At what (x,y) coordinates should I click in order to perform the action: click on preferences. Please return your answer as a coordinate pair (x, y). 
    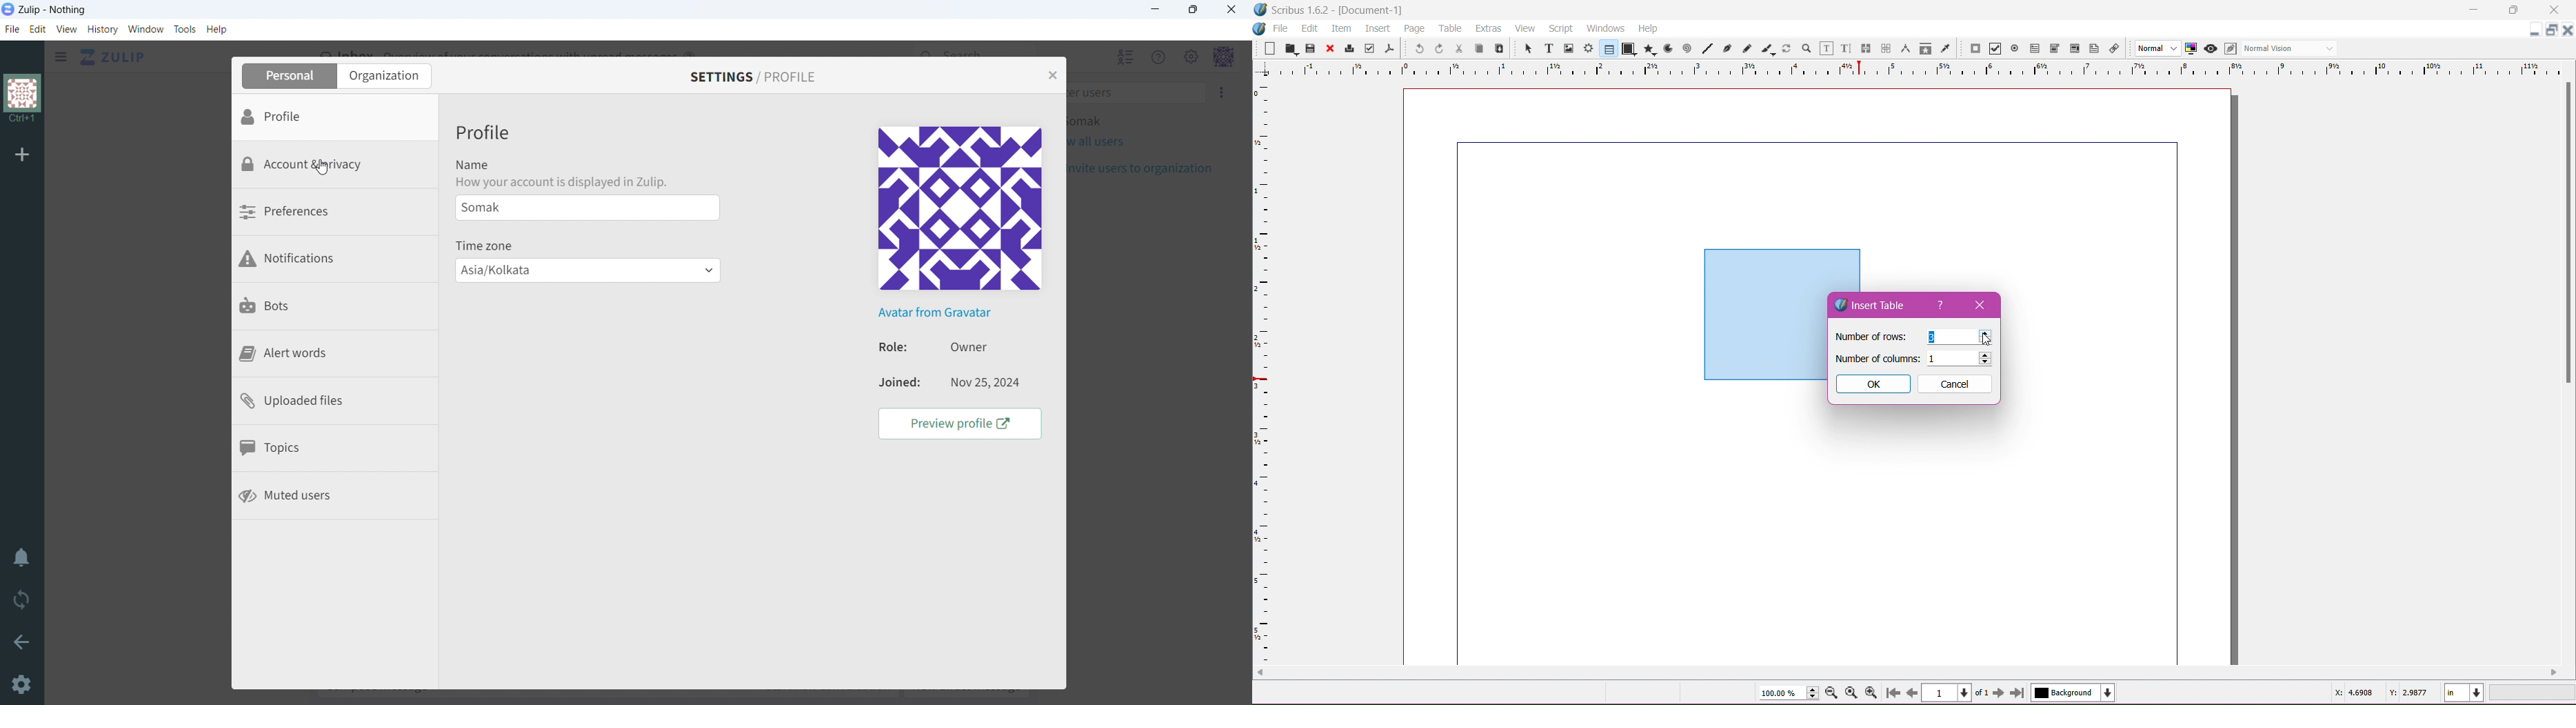
    Looking at the image, I should click on (335, 213).